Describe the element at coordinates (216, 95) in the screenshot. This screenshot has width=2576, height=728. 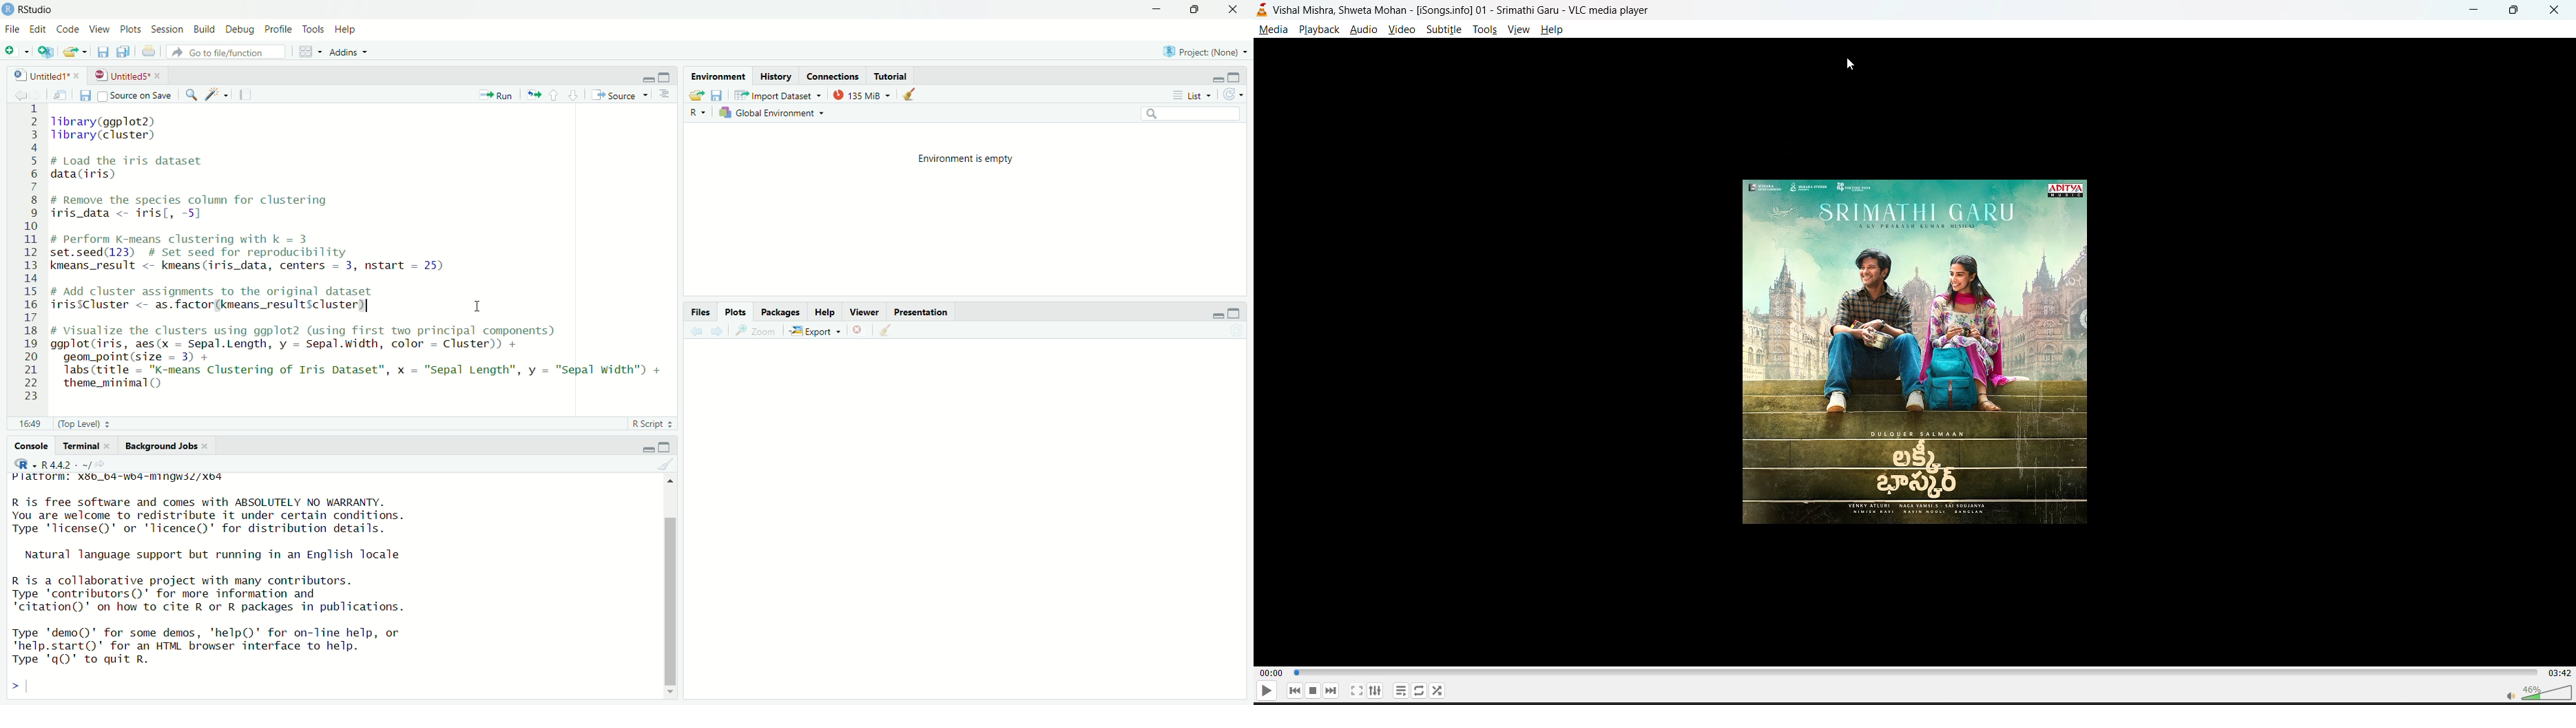
I see `code tools` at that location.